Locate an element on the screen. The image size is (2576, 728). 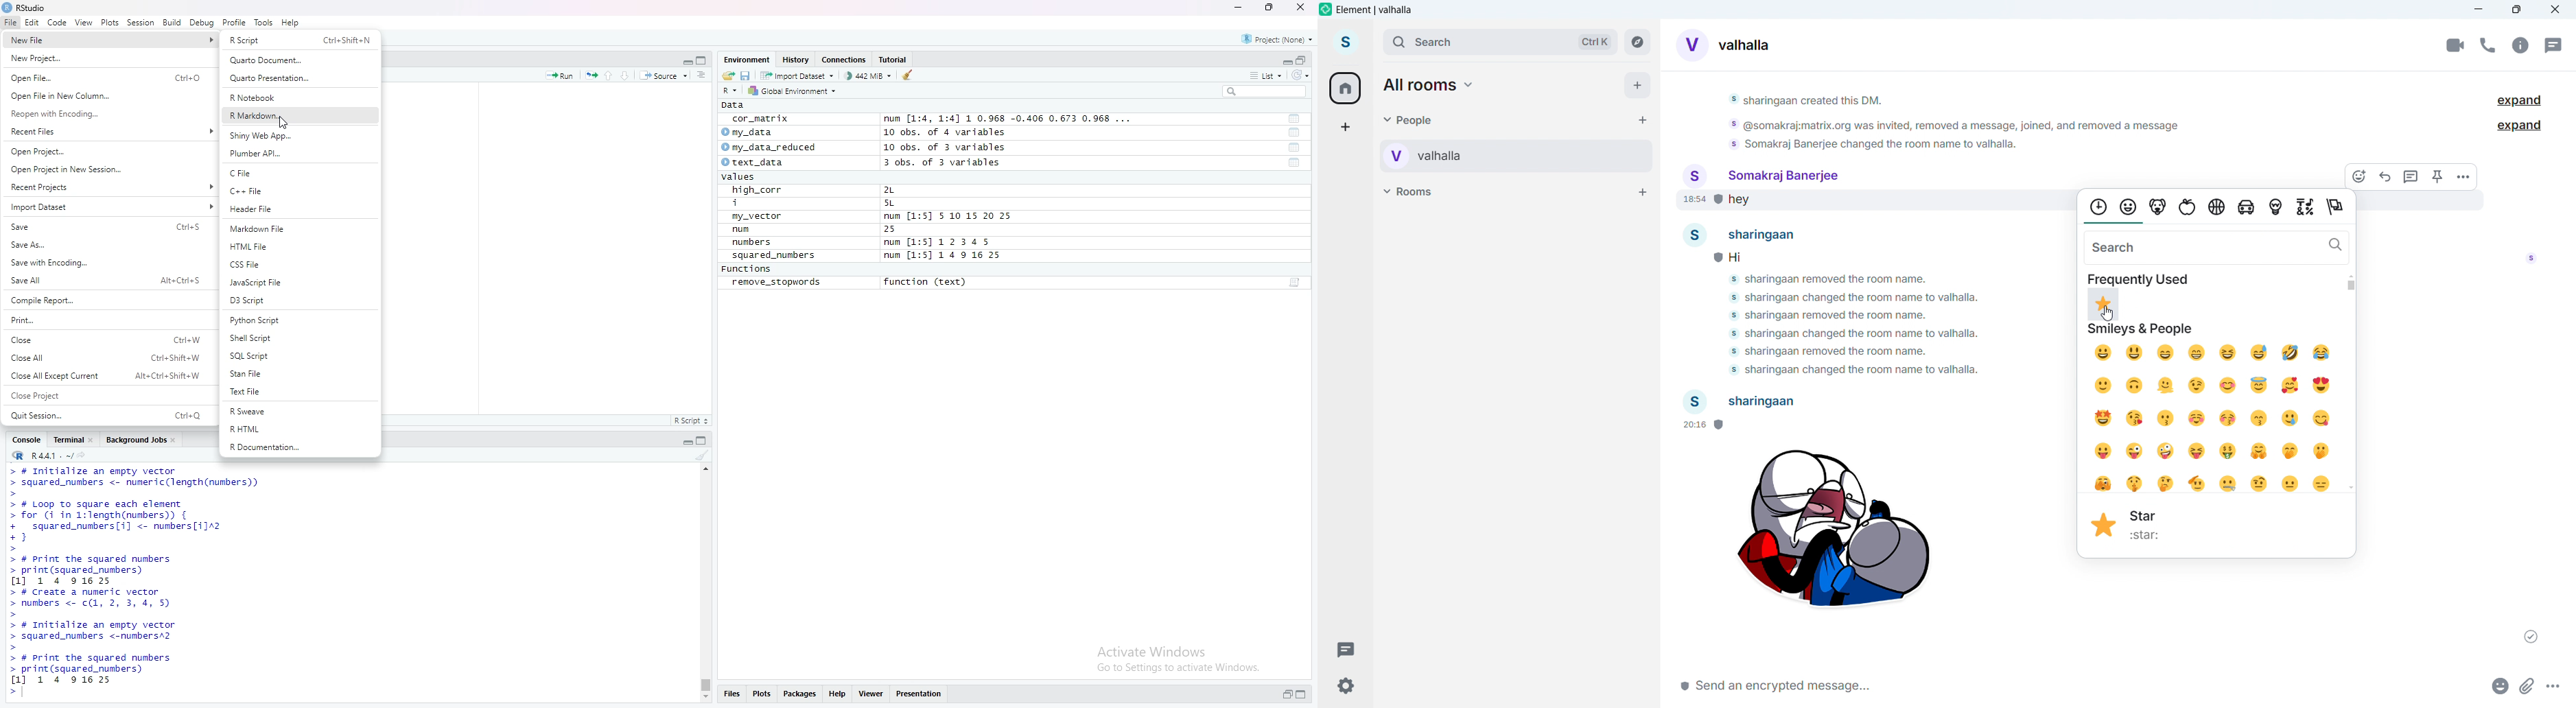
10 obs. of 3 variables is located at coordinates (957, 146).